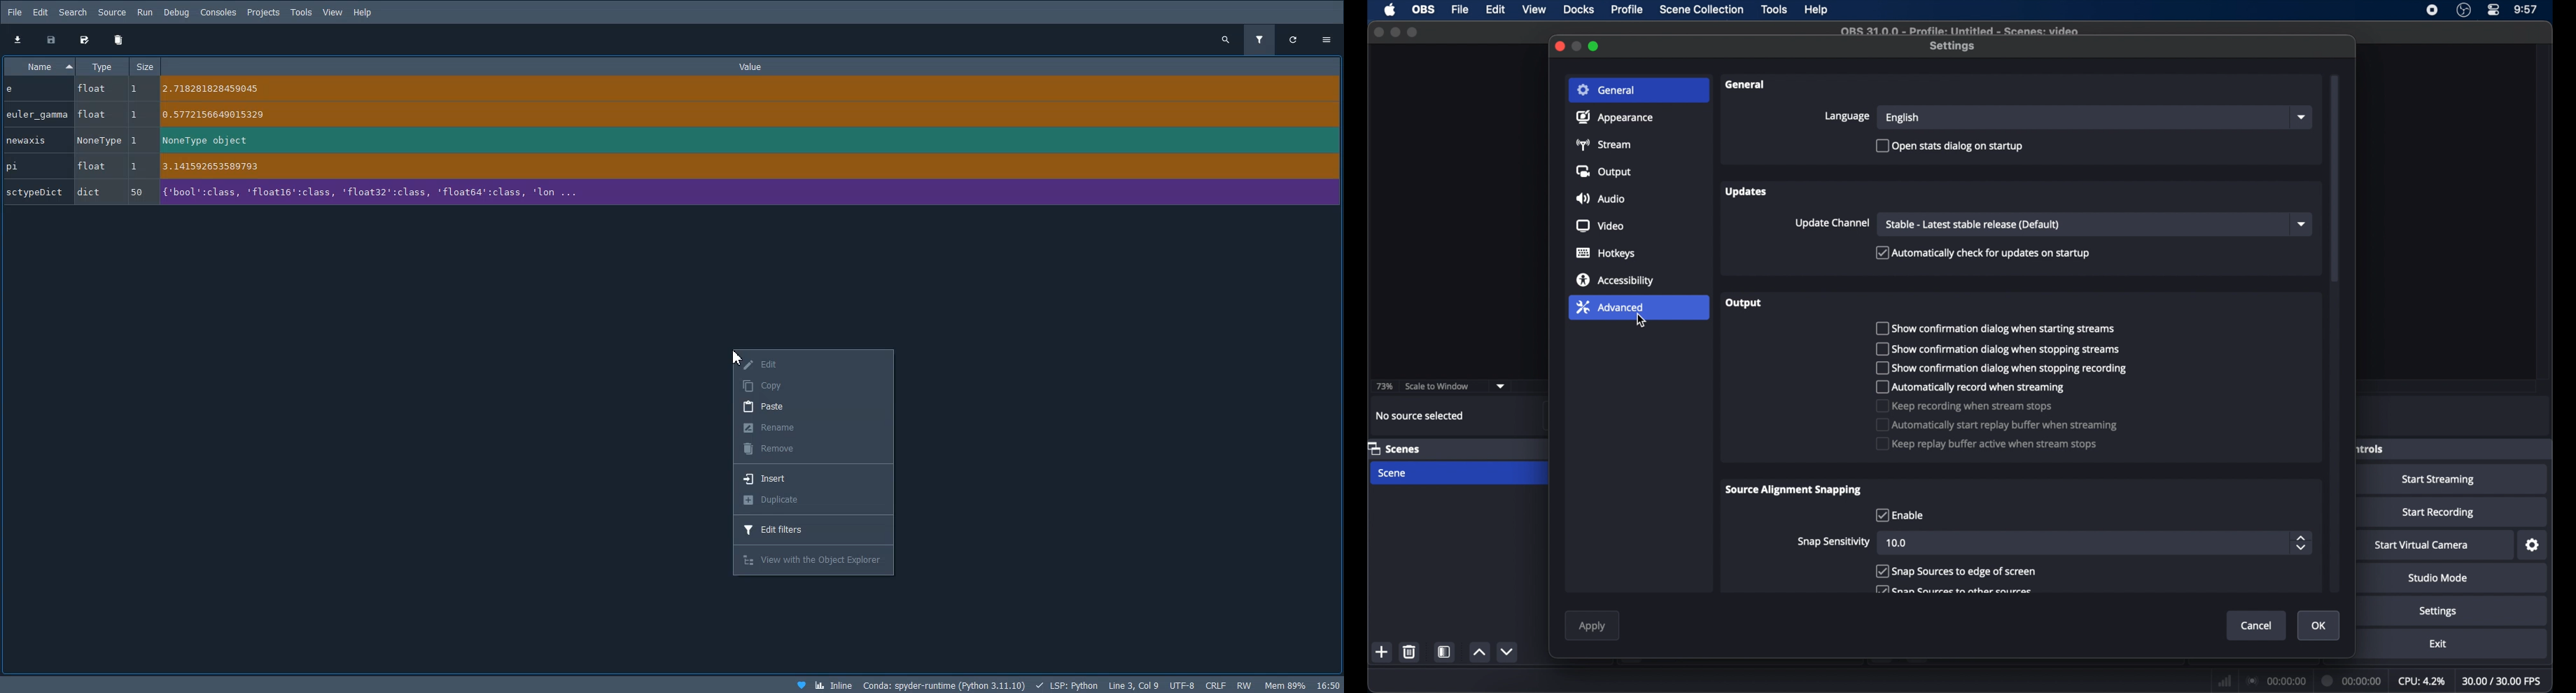  I want to click on 73%, so click(1383, 387).